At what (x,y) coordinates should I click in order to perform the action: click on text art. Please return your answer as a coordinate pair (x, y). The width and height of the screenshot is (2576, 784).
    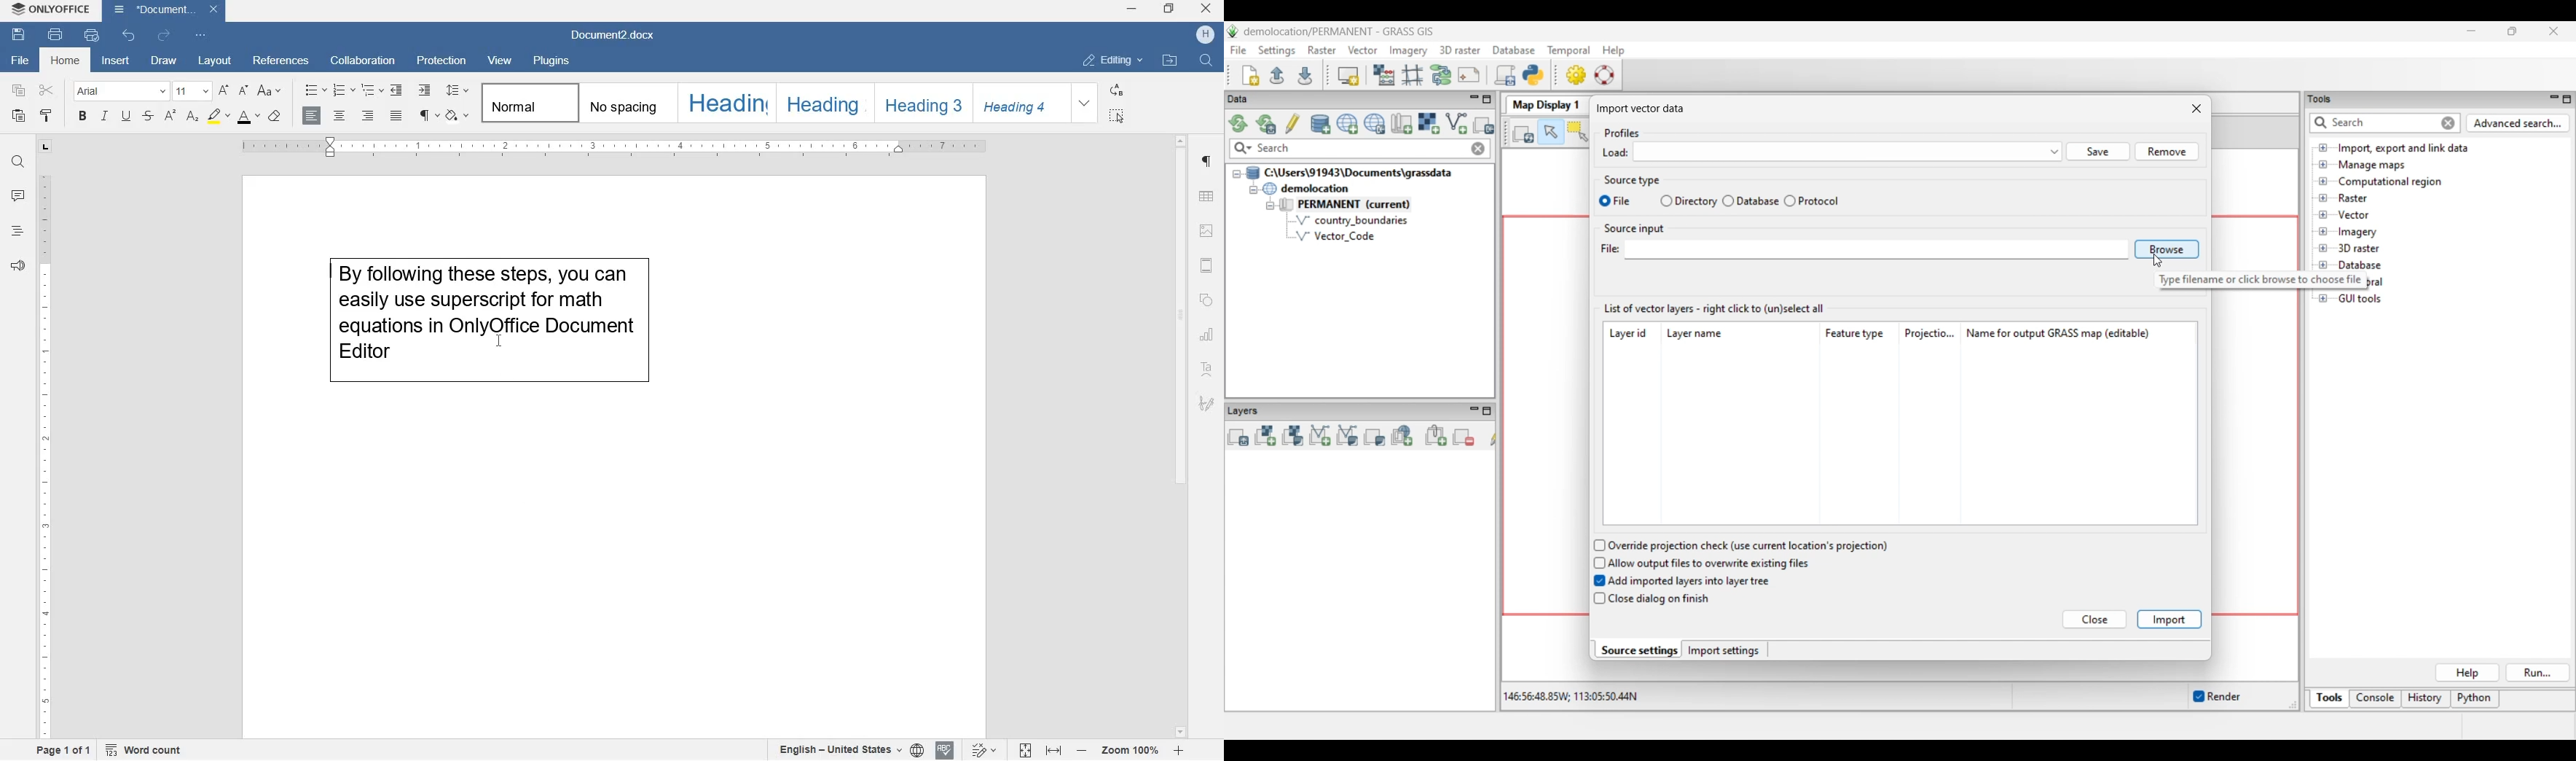
    Looking at the image, I should click on (1206, 371).